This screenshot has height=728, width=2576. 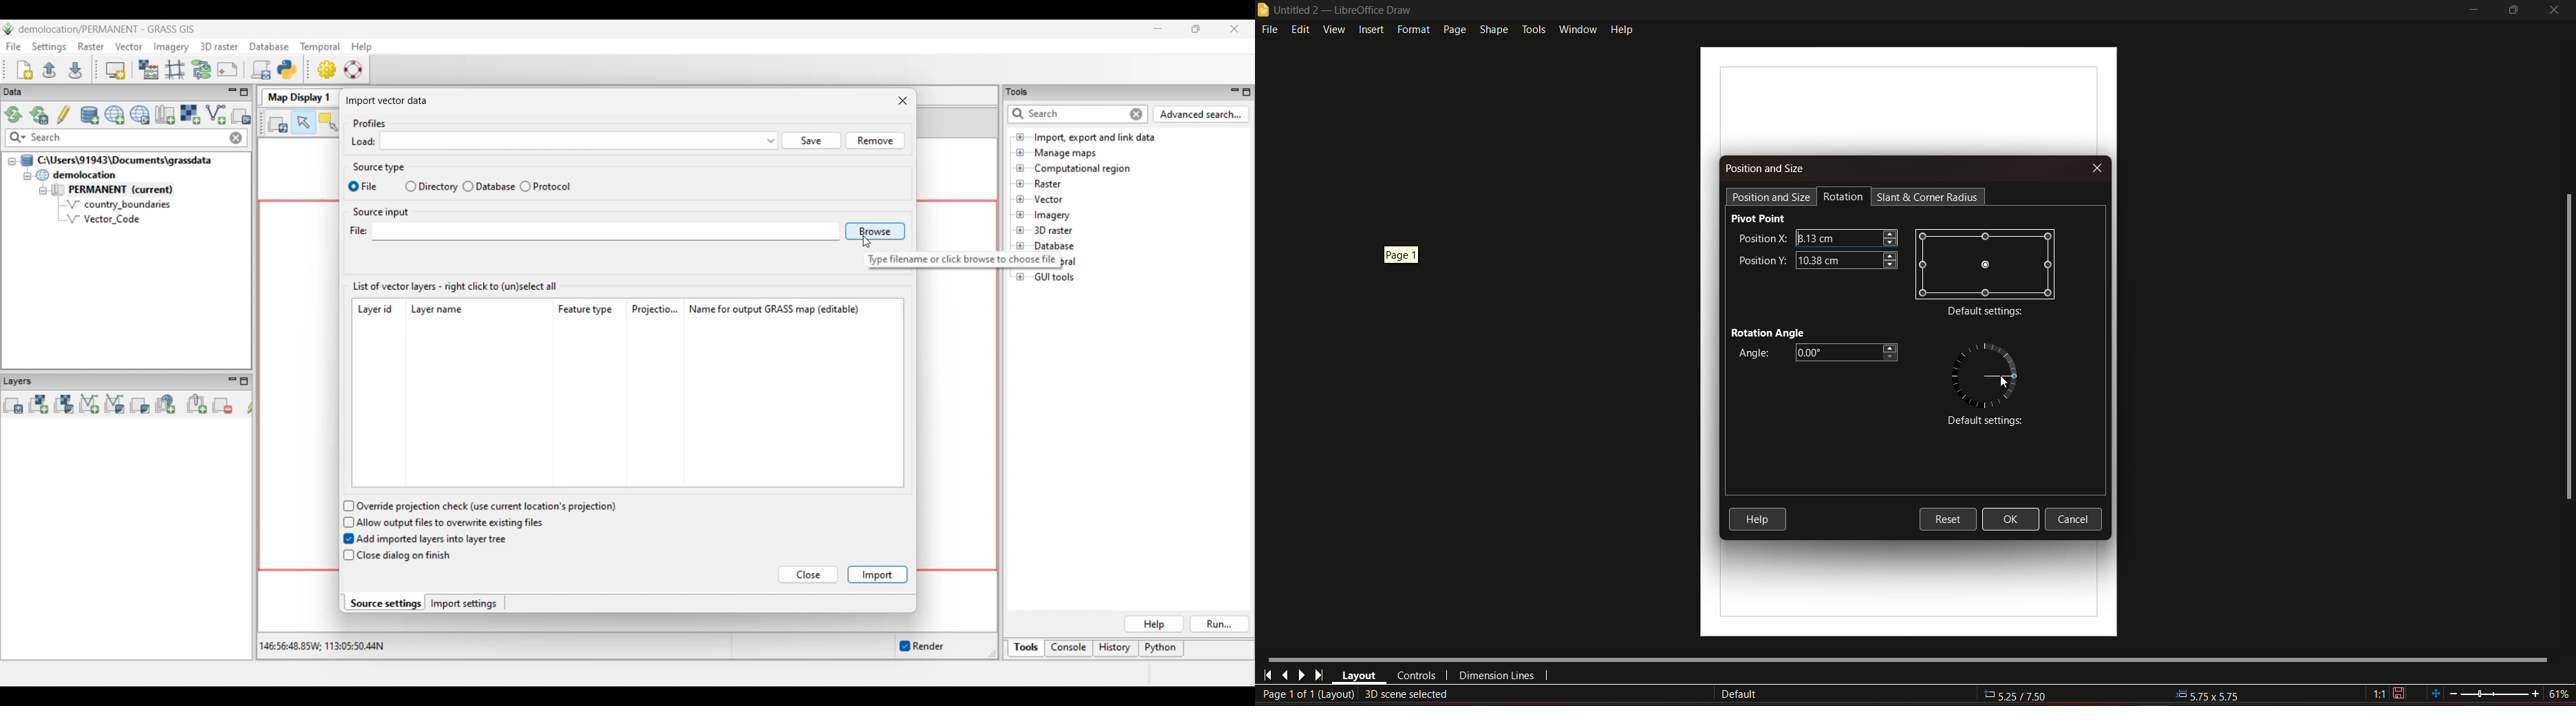 I want to click on tools, so click(x=1533, y=28).